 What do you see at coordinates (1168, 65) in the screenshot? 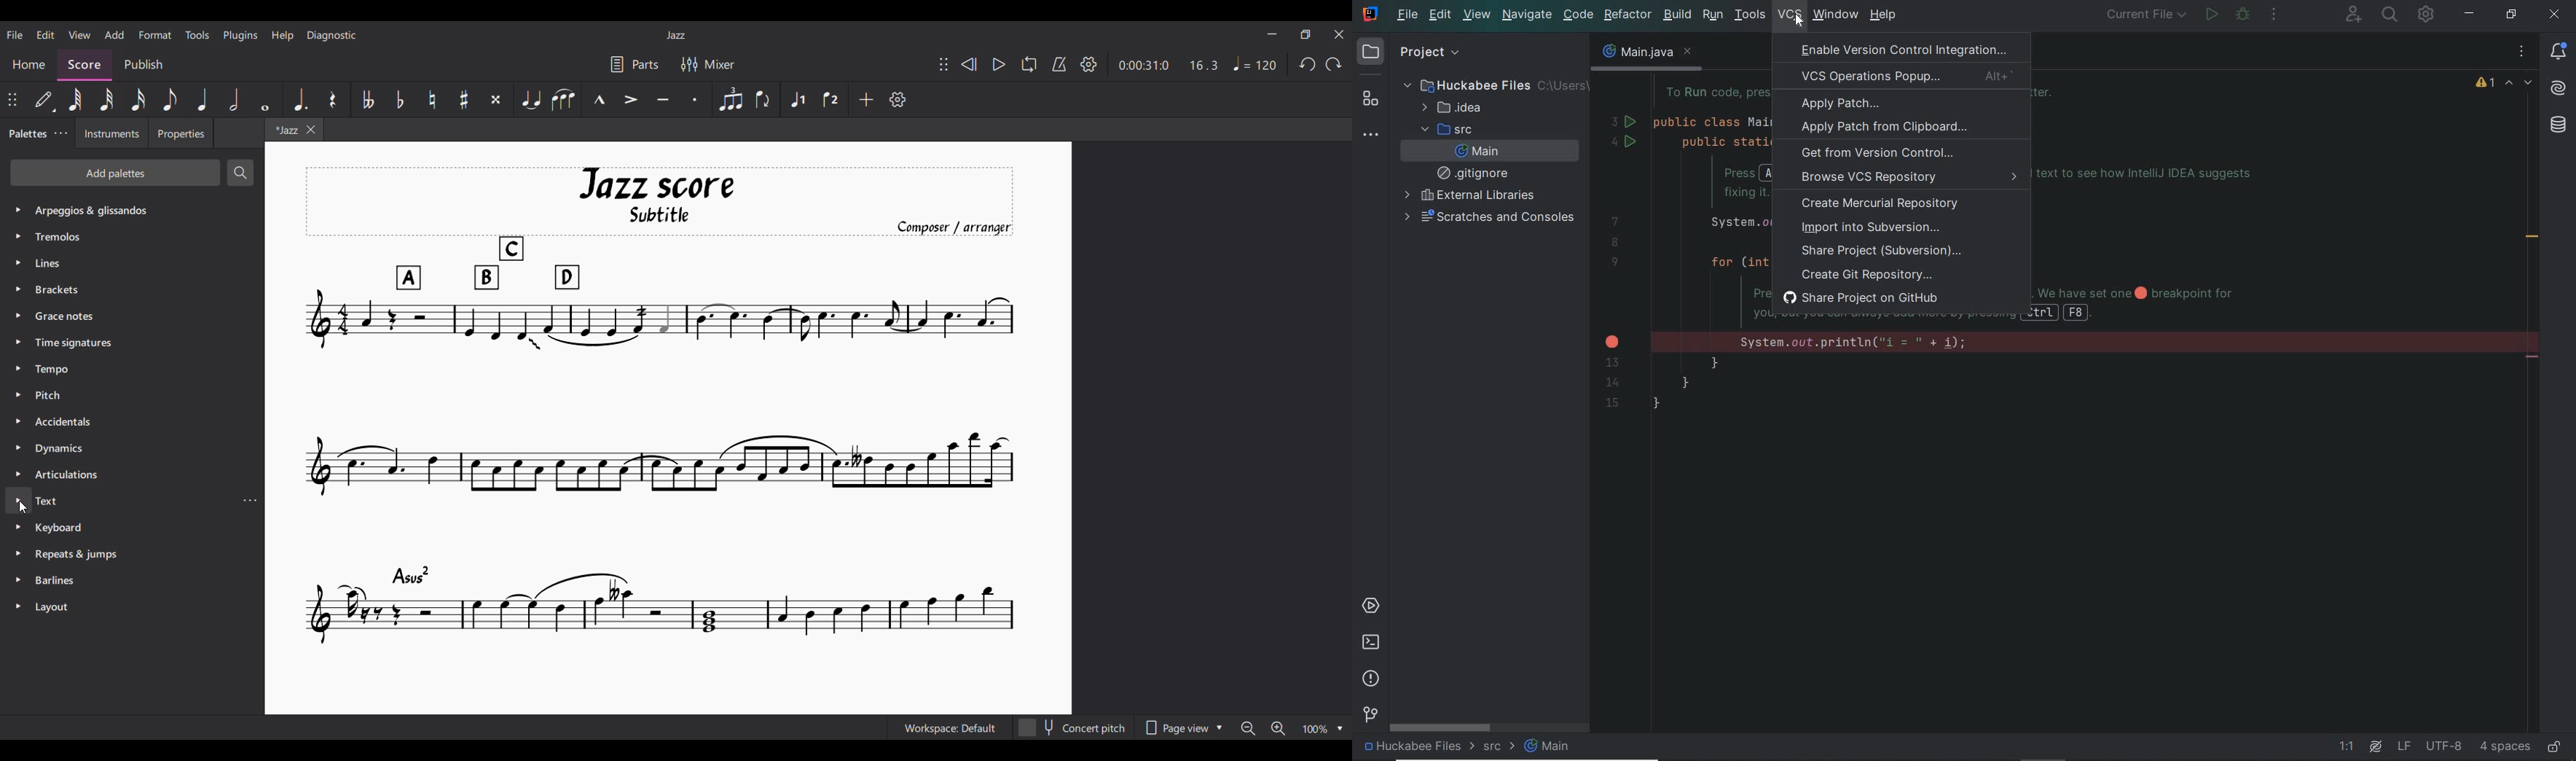
I see `Current duration and ratio` at bounding box center [1168, 65].